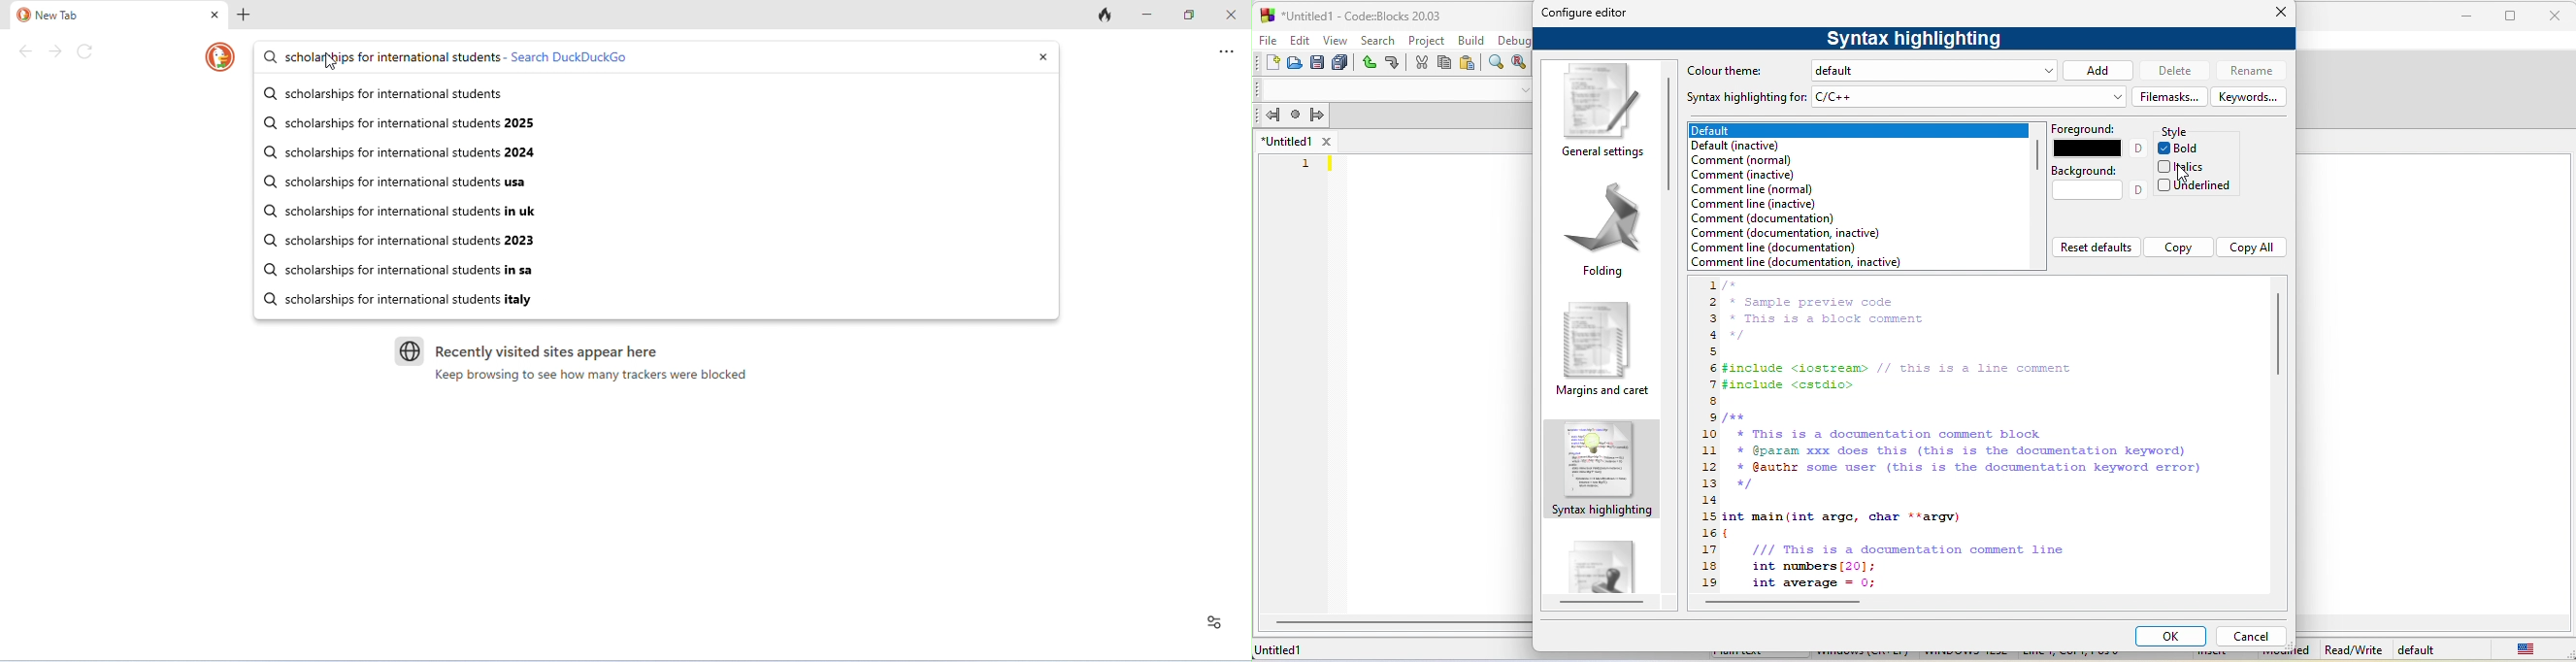  I want to click on background, so click(2097, 184).